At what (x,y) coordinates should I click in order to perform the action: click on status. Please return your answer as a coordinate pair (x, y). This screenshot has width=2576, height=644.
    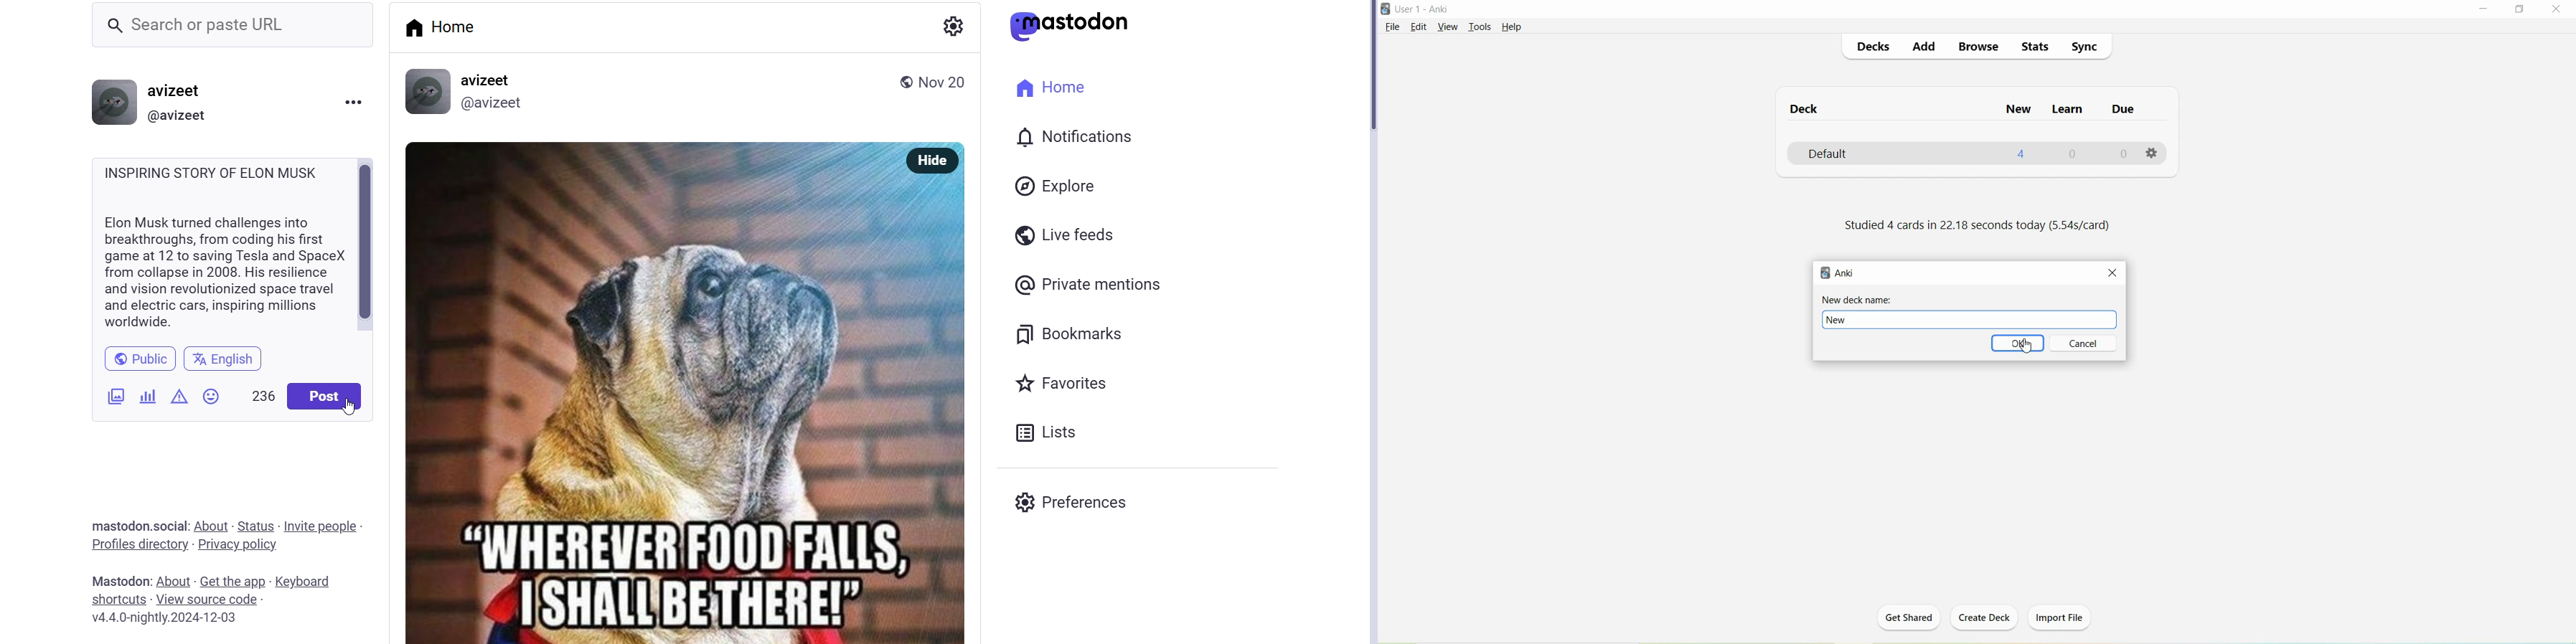
    Looking at the image, I should click on (254, 526).